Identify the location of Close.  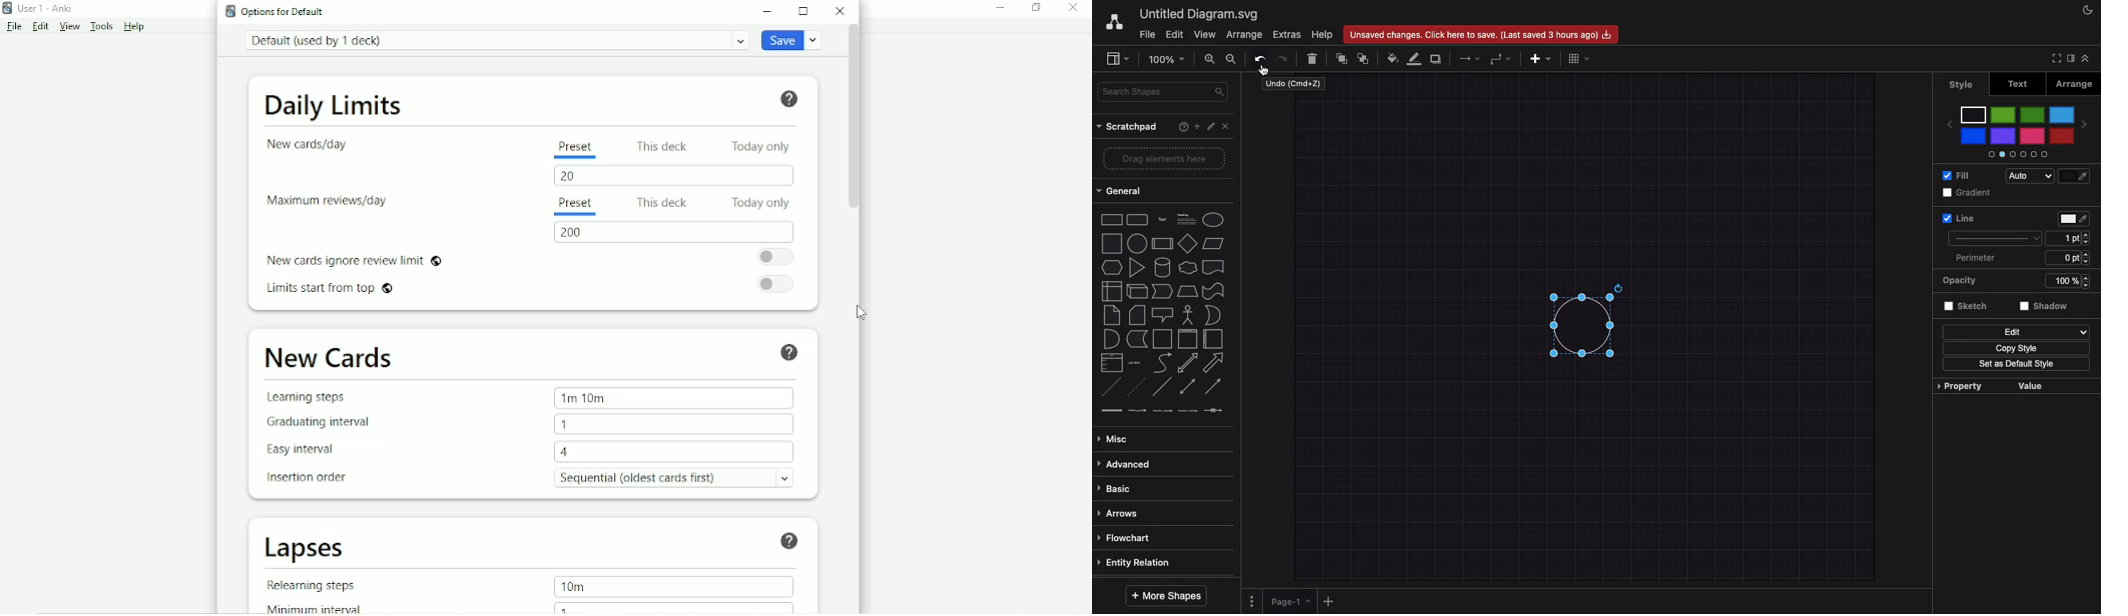
(1078, 8).